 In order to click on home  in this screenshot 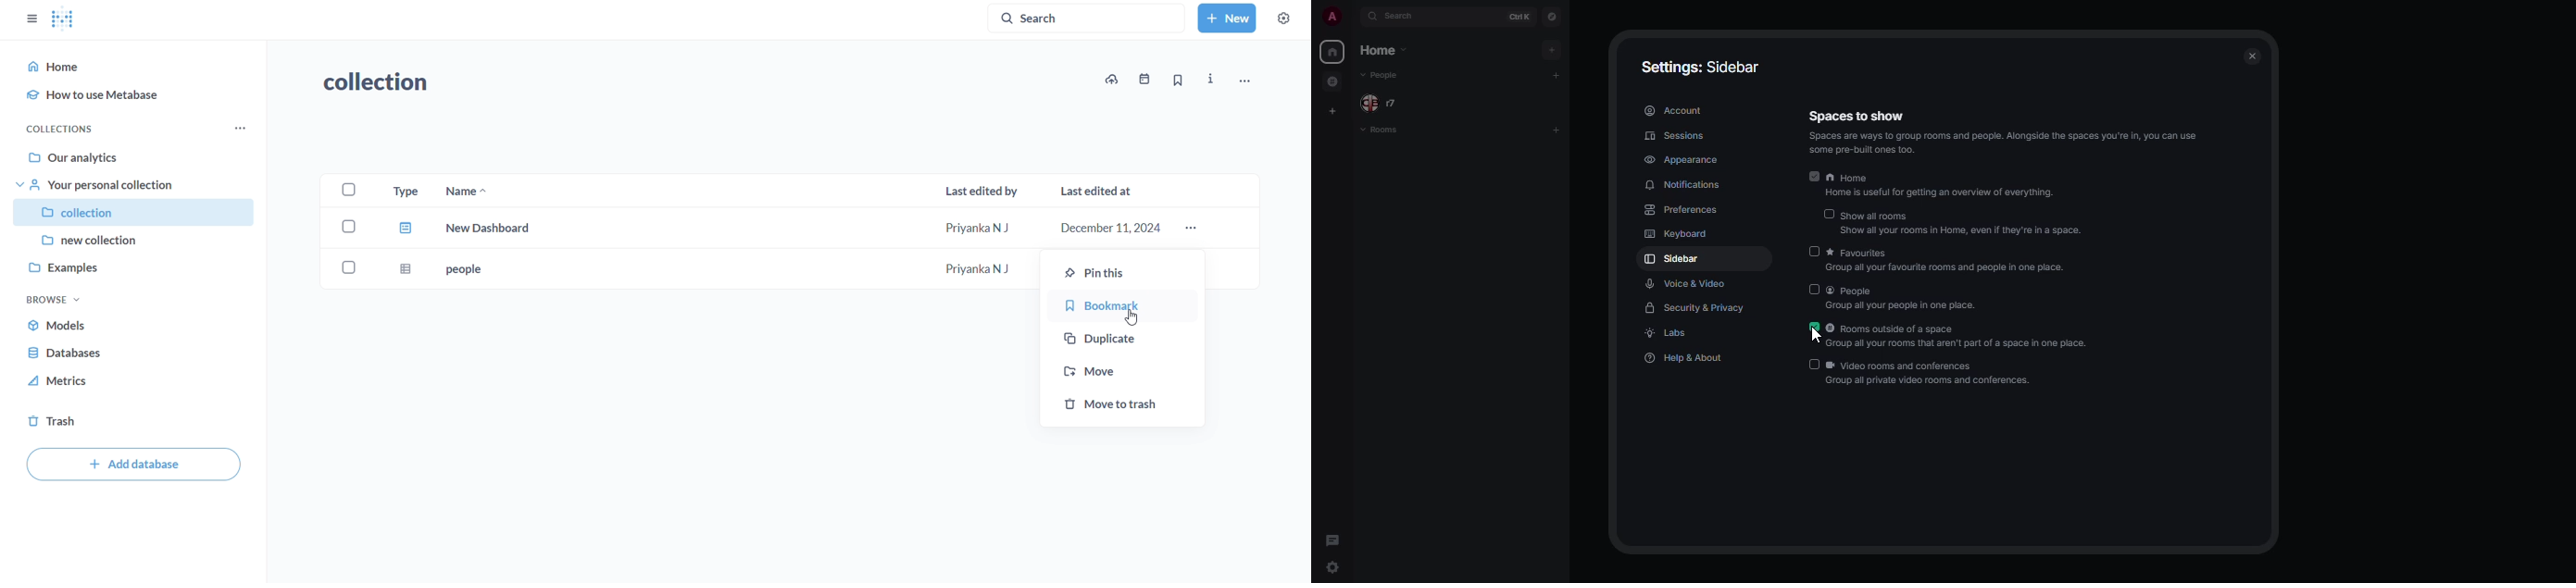, I will do `click(137, 64)`.